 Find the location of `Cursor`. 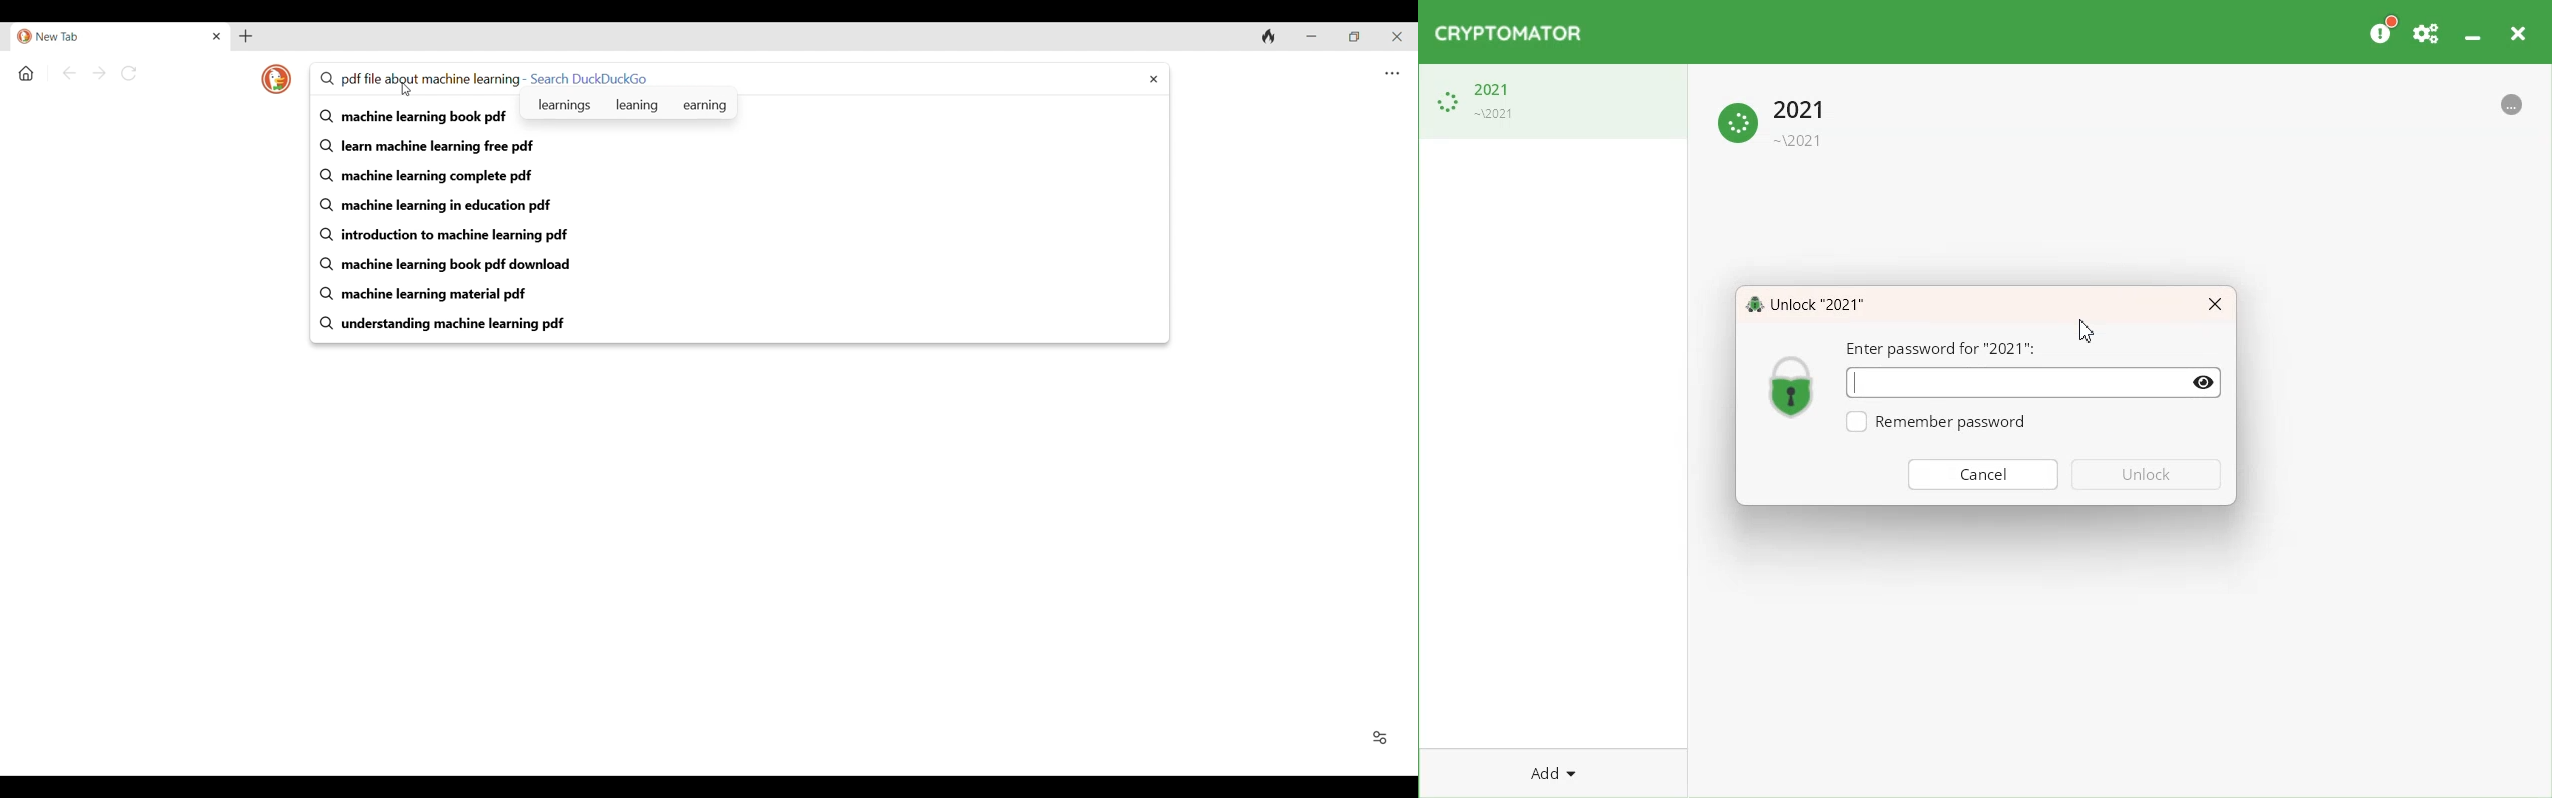

Cursor is located at coordinates (406, 89).